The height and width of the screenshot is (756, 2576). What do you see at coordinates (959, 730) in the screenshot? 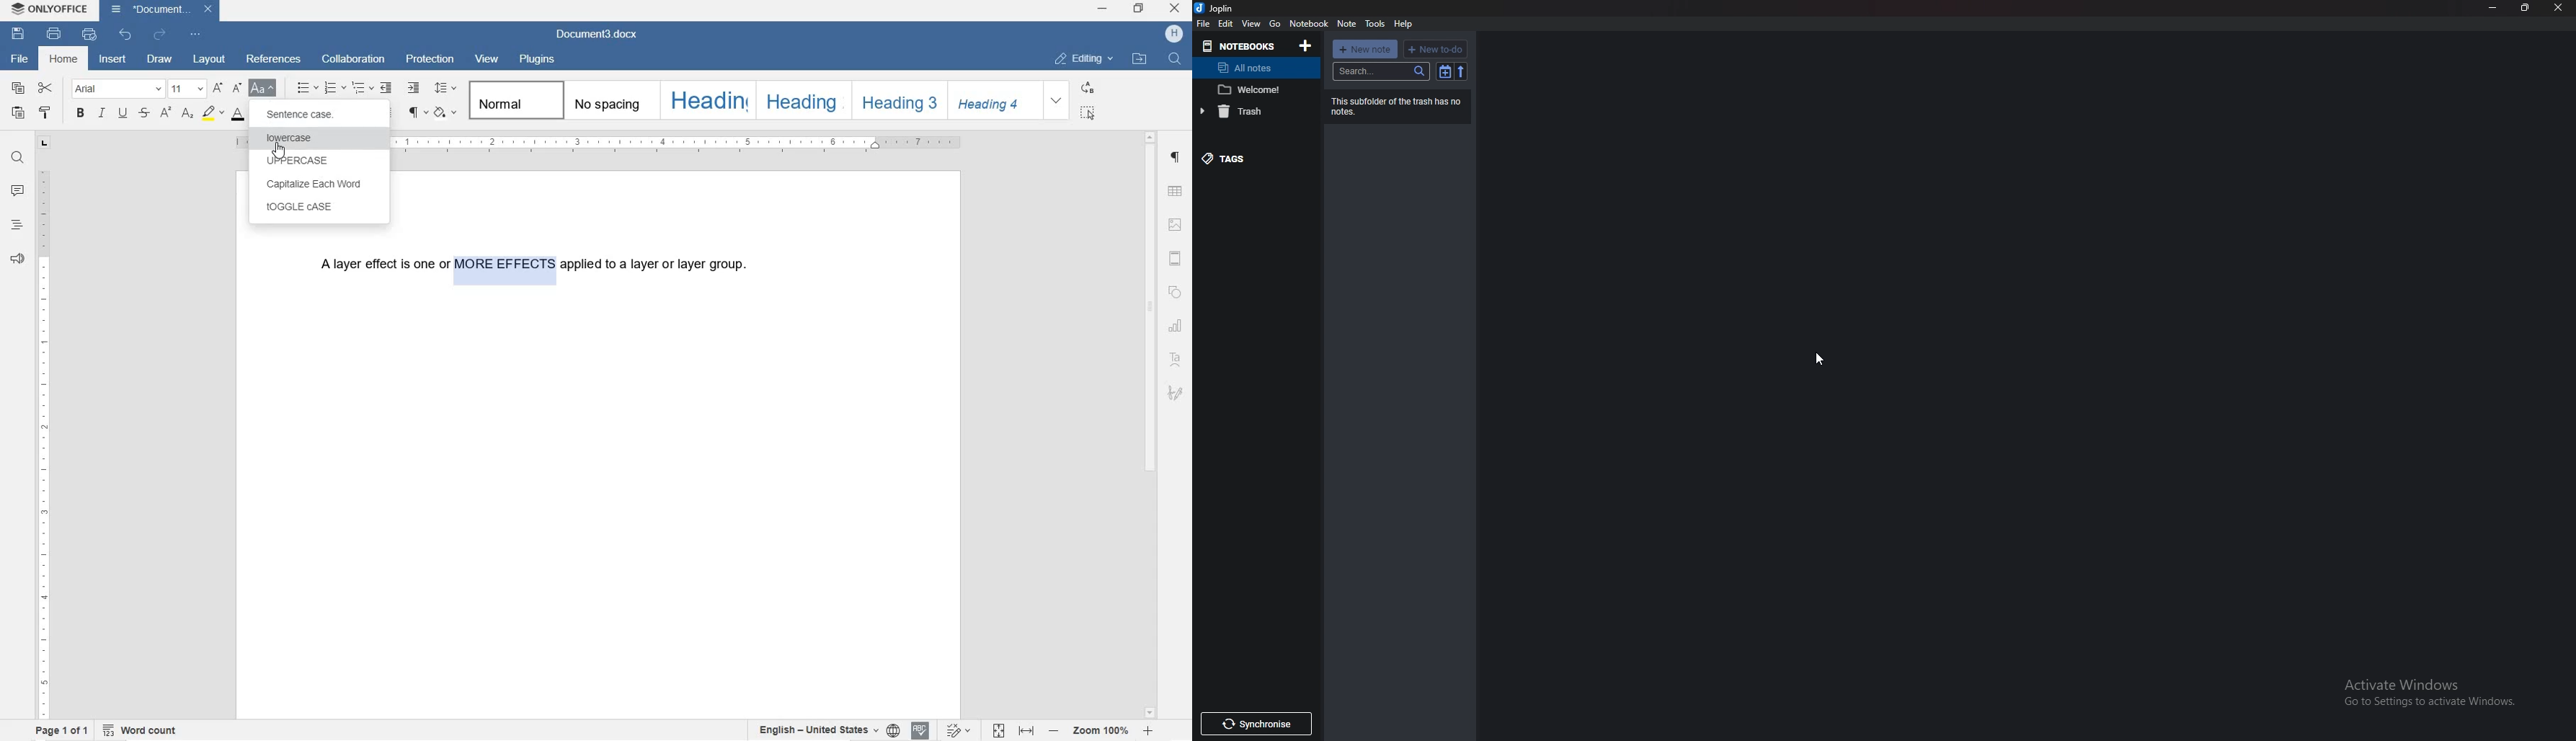
I see `TRACK CHANGES` at bounding box center [959, 730].